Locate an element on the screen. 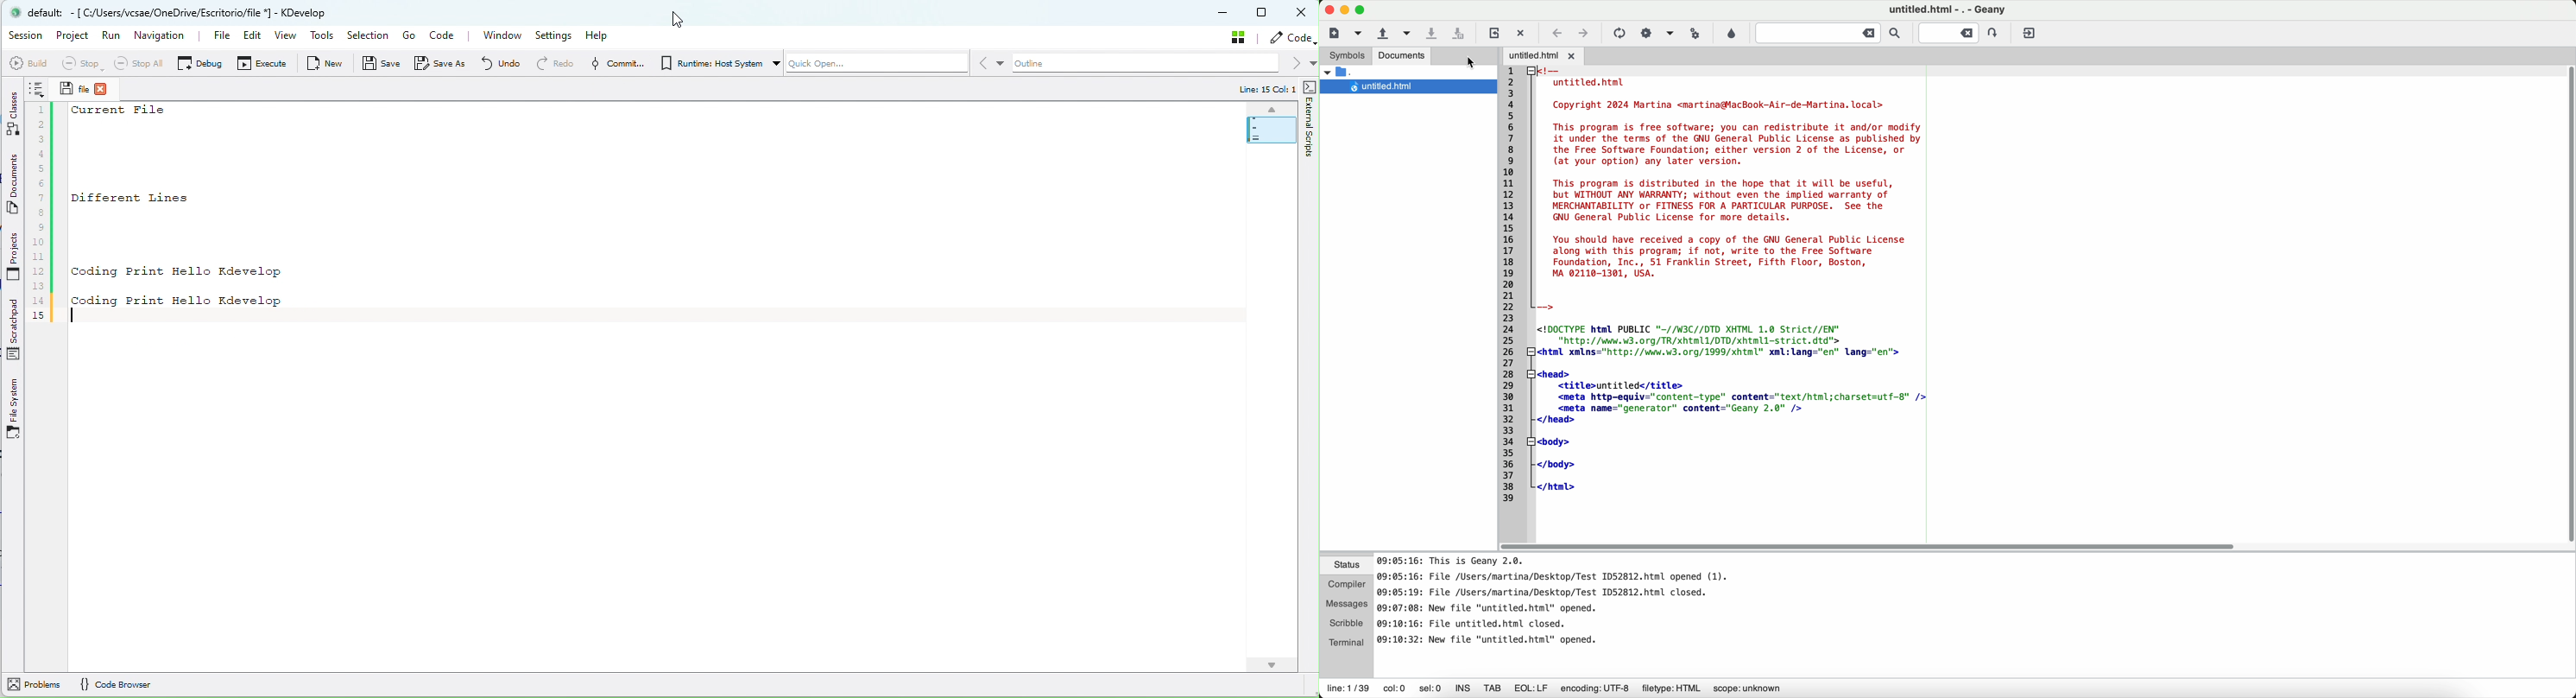  terminal is located at coordinates (1345, 641).